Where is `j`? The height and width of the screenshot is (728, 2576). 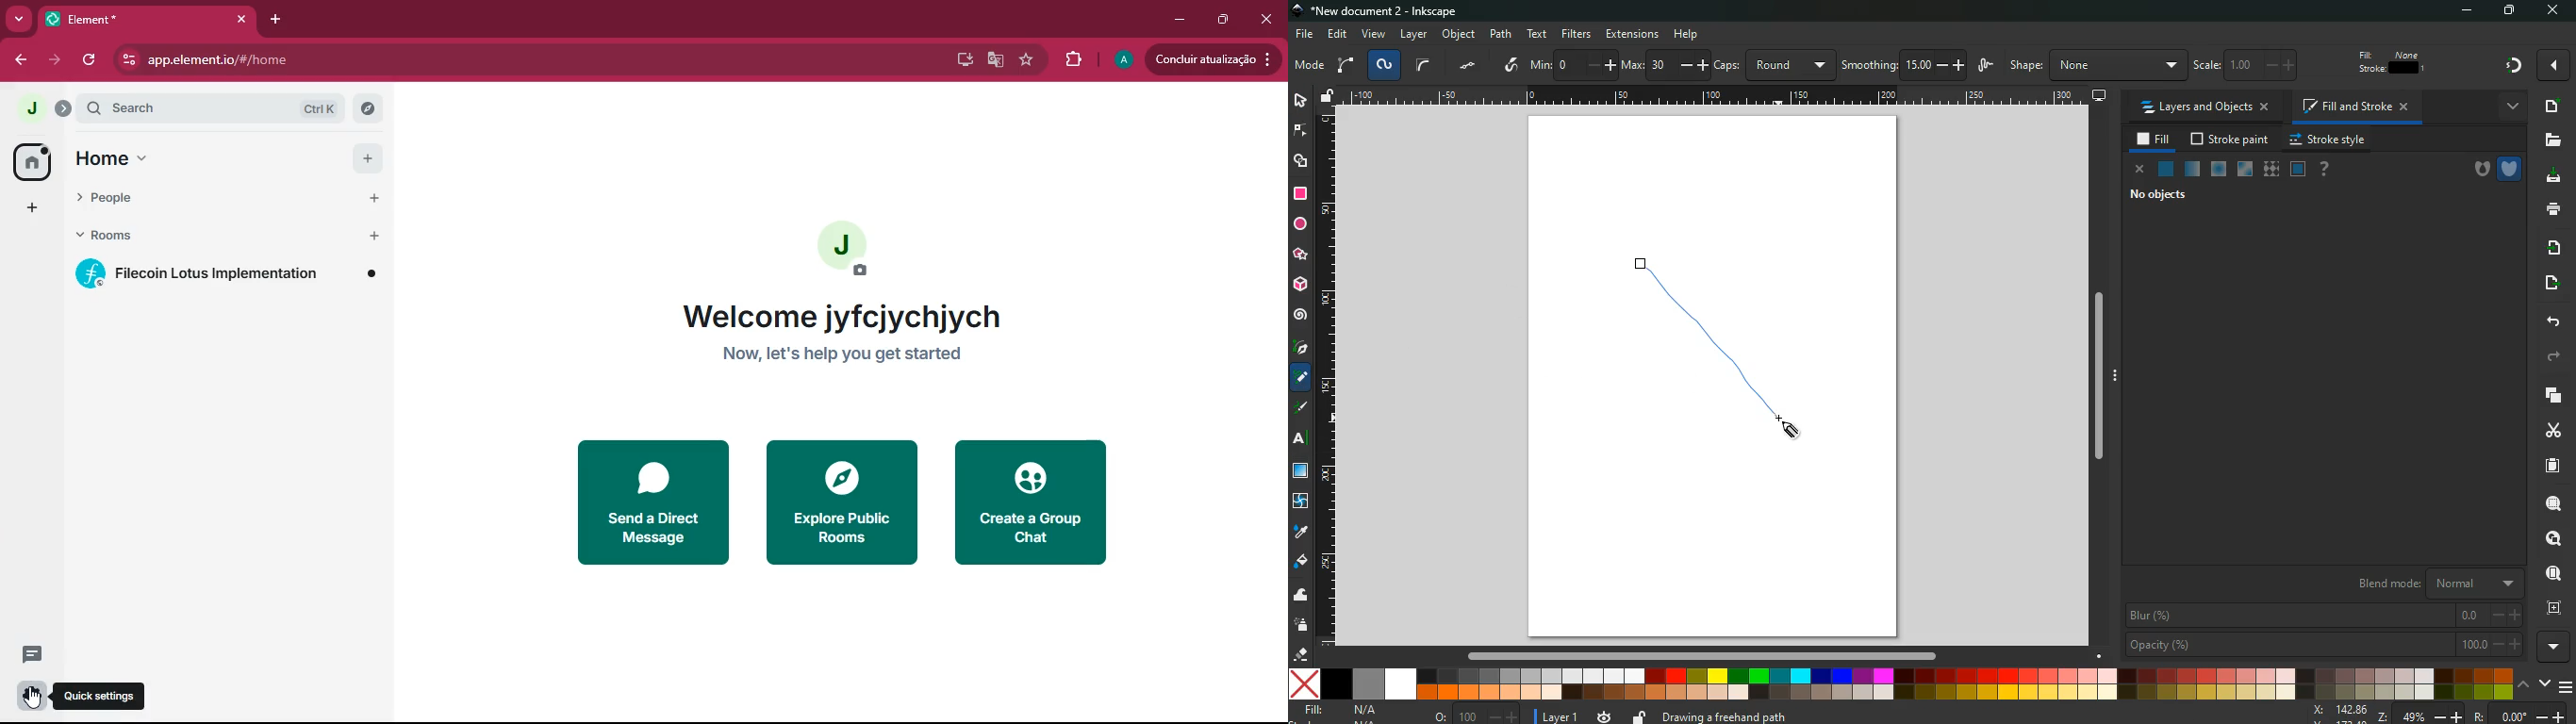
j is located at coordinates (28, 110).